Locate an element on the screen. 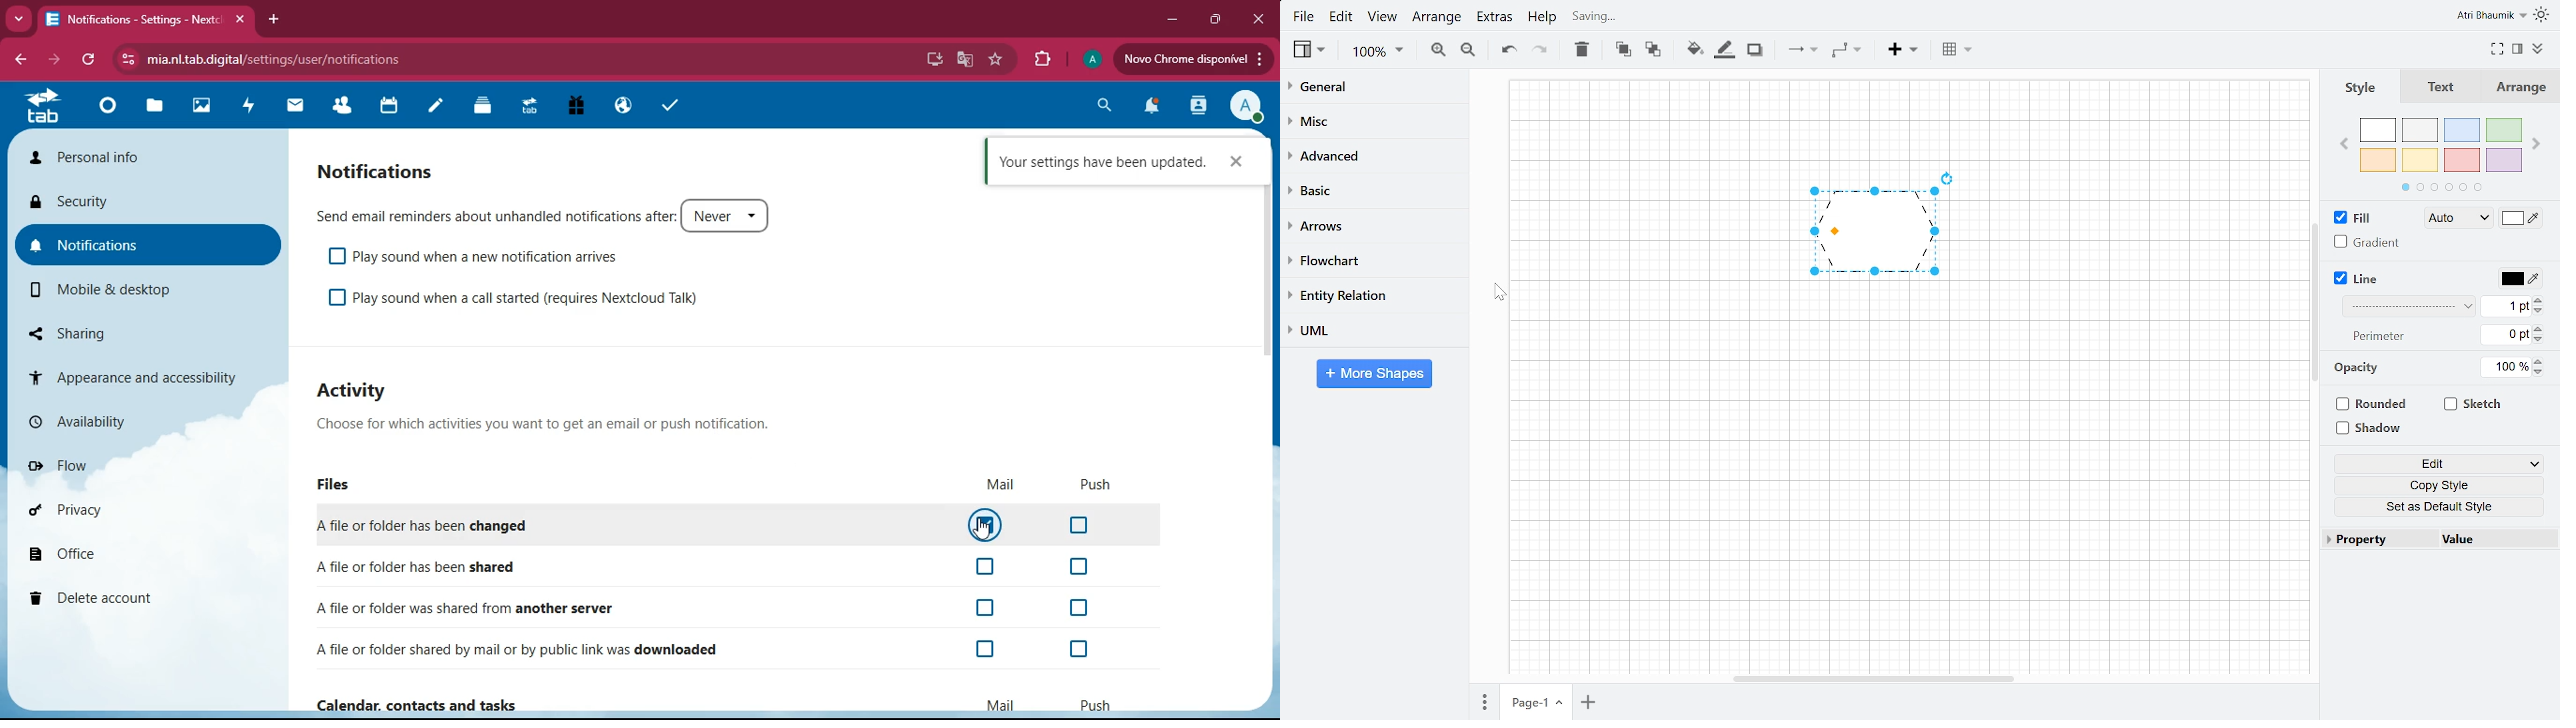 The height and width of the screenshot is (728, 2576). delete is located at coordinates (98, 597).